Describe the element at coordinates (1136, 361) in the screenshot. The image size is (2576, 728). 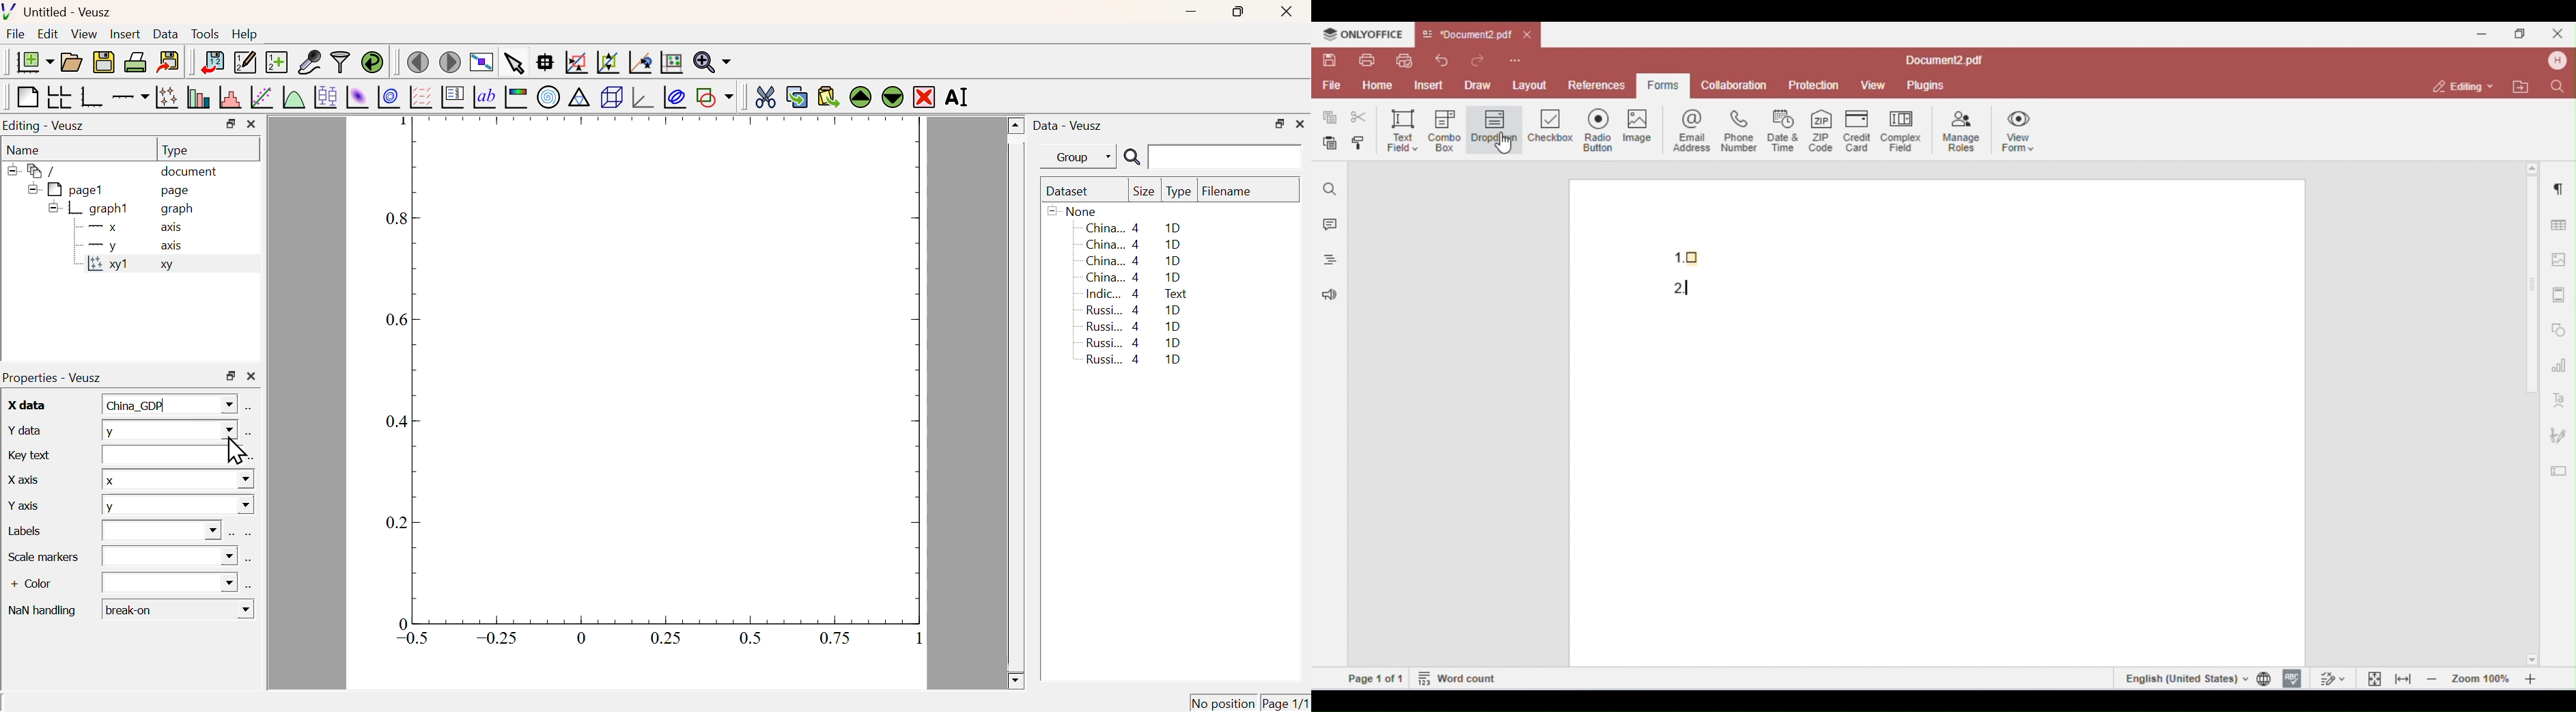
I see `Russi... 4 1D` at that location.